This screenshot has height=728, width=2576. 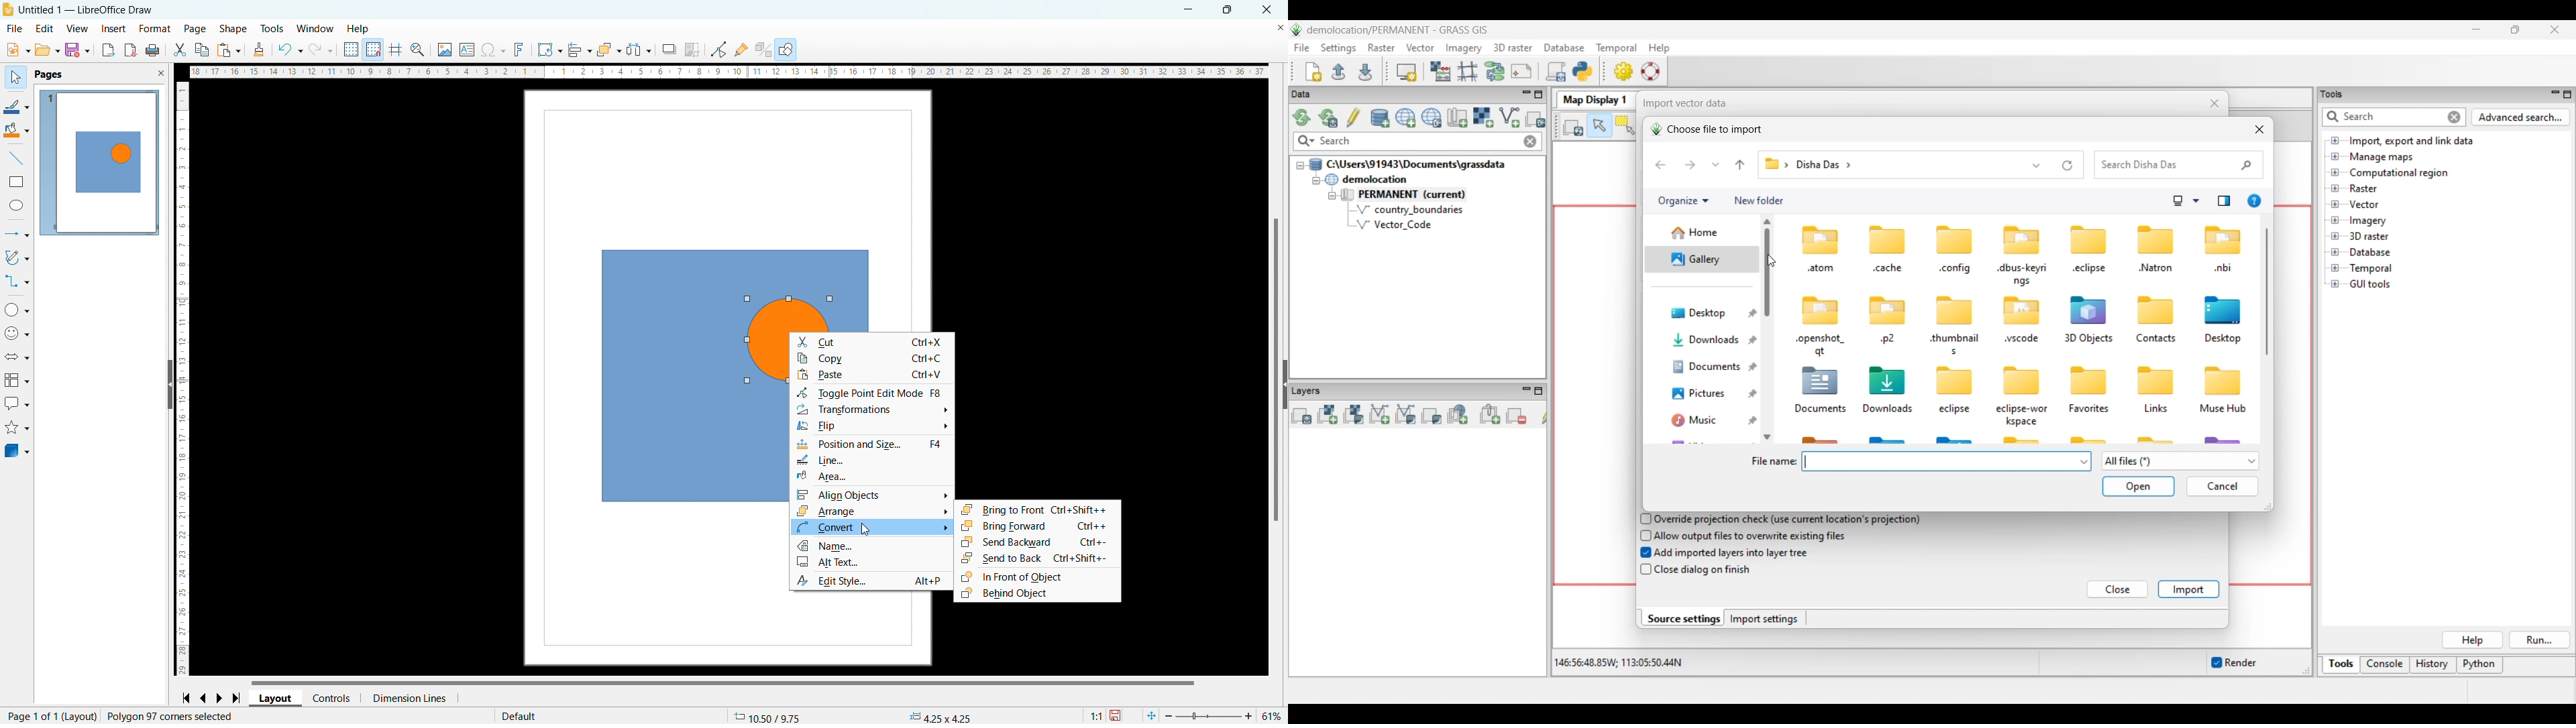 What do you see at coordinates (771, 714) in the screenshot?
I see `10.50/9.75` at bounding box center [771, 714].